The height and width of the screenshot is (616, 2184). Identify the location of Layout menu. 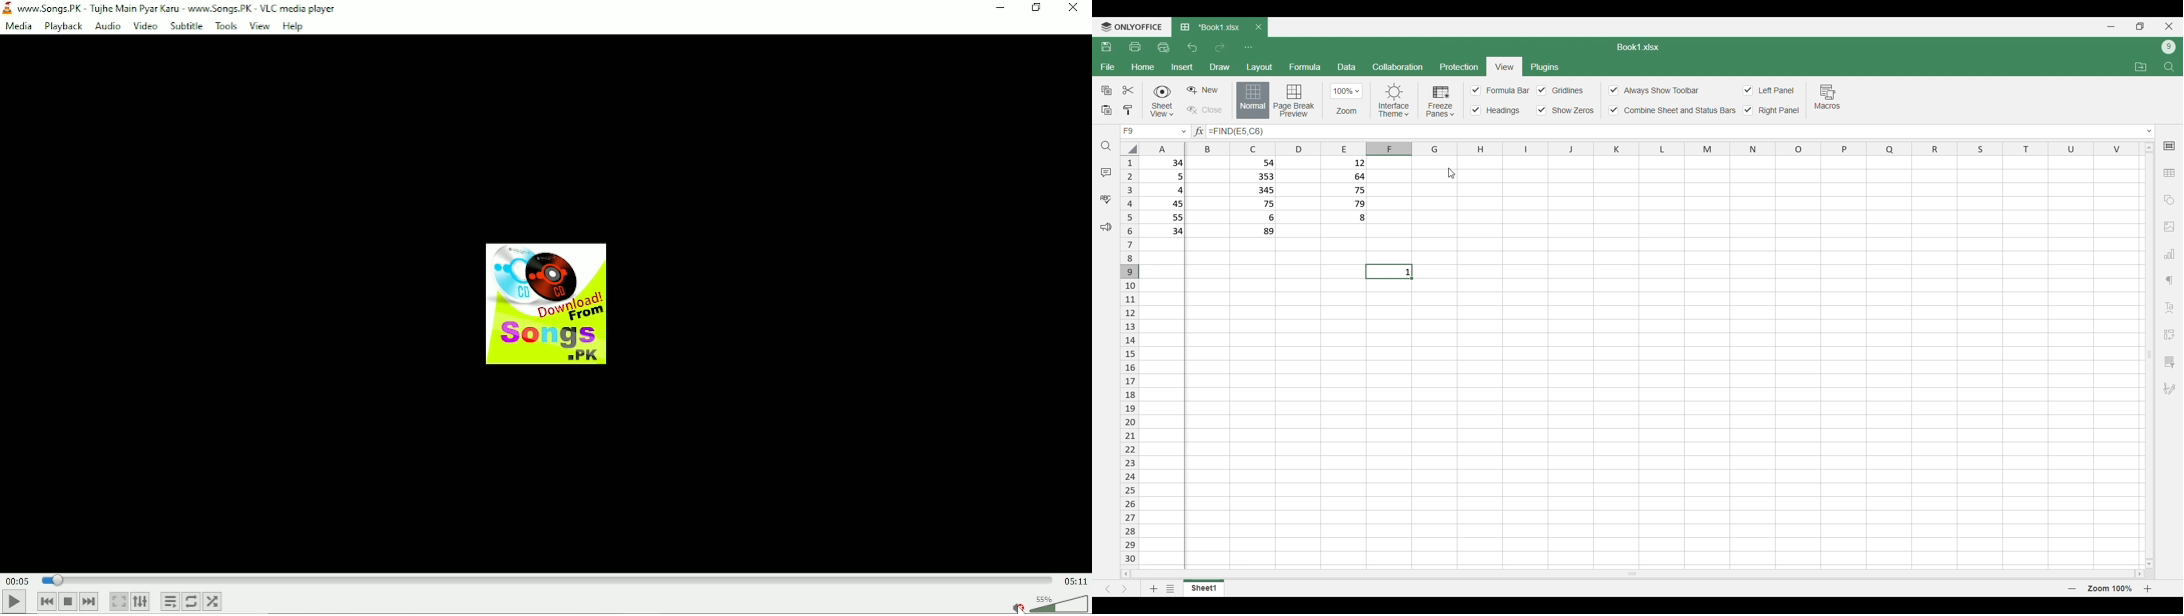
(1259, 68).